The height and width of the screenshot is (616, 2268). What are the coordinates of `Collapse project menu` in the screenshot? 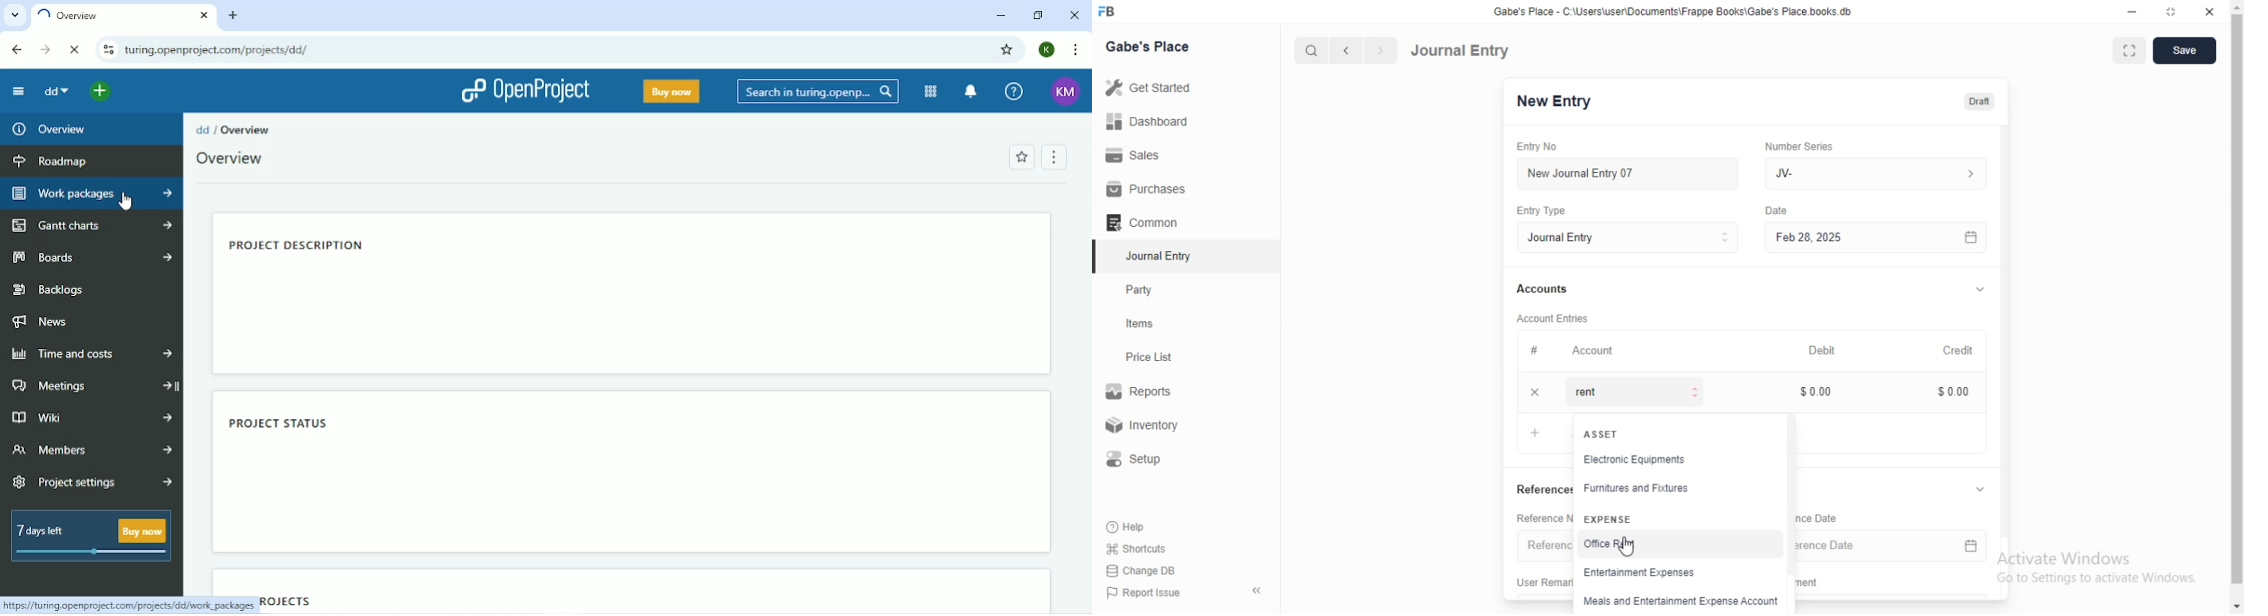 It's located at (18, 92).